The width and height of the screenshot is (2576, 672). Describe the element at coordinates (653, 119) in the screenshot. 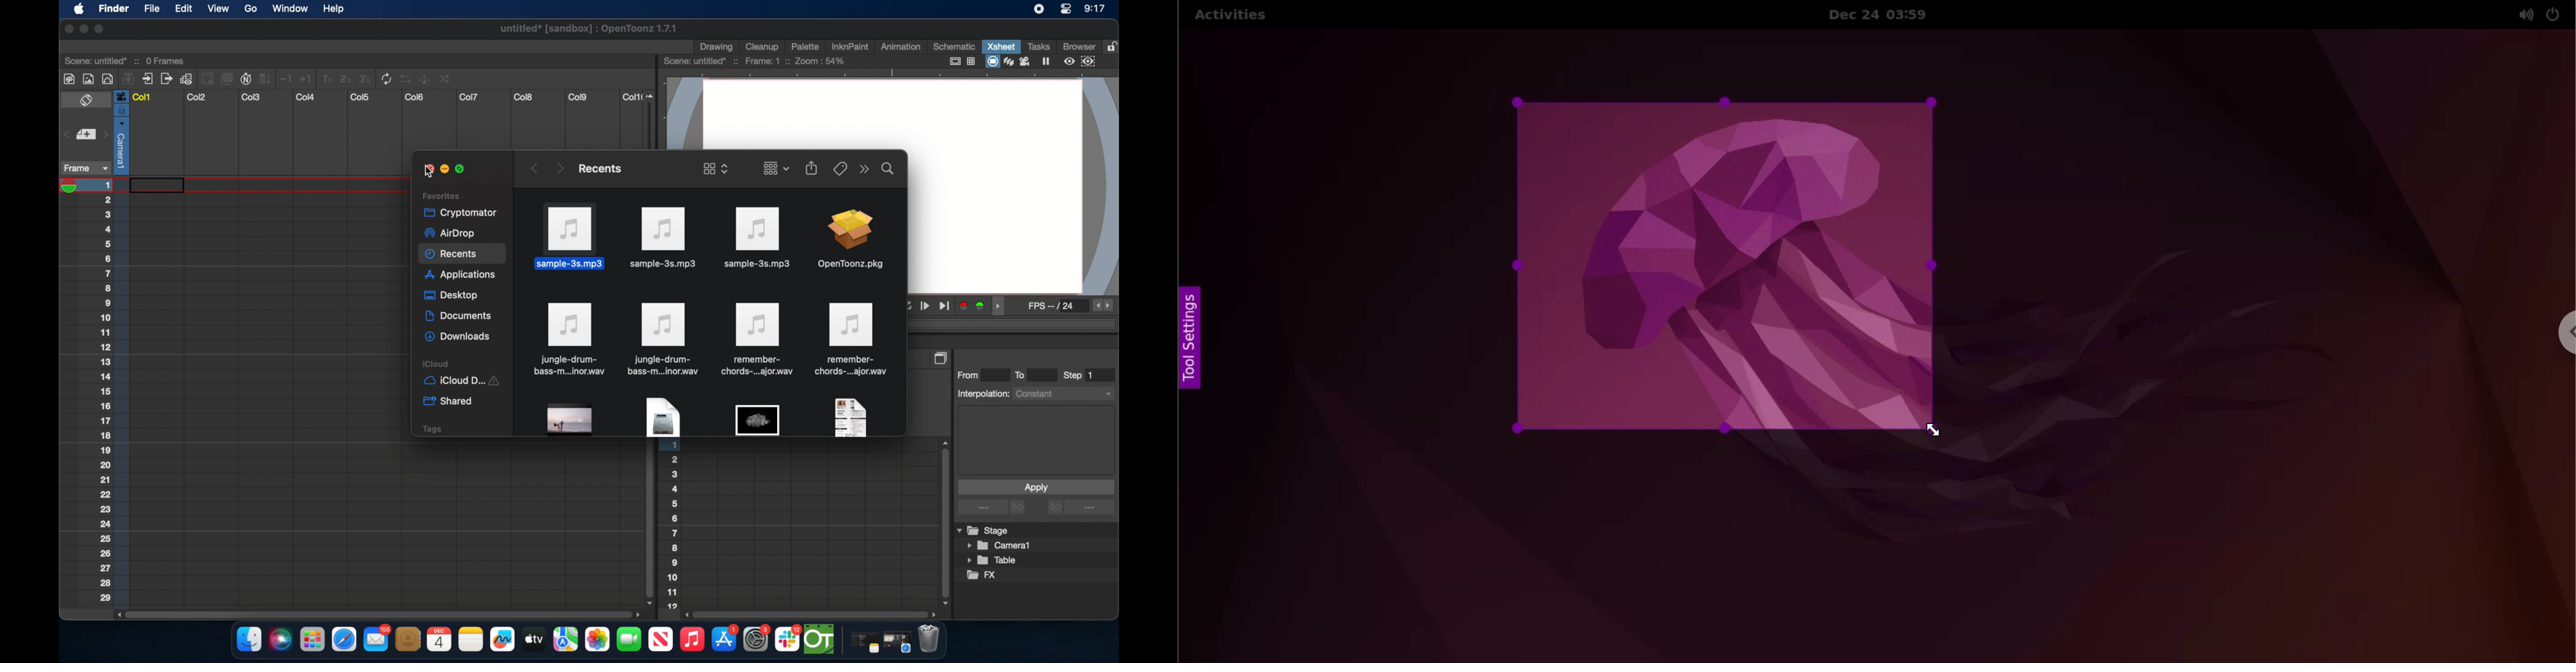

I see `slider` at that location.